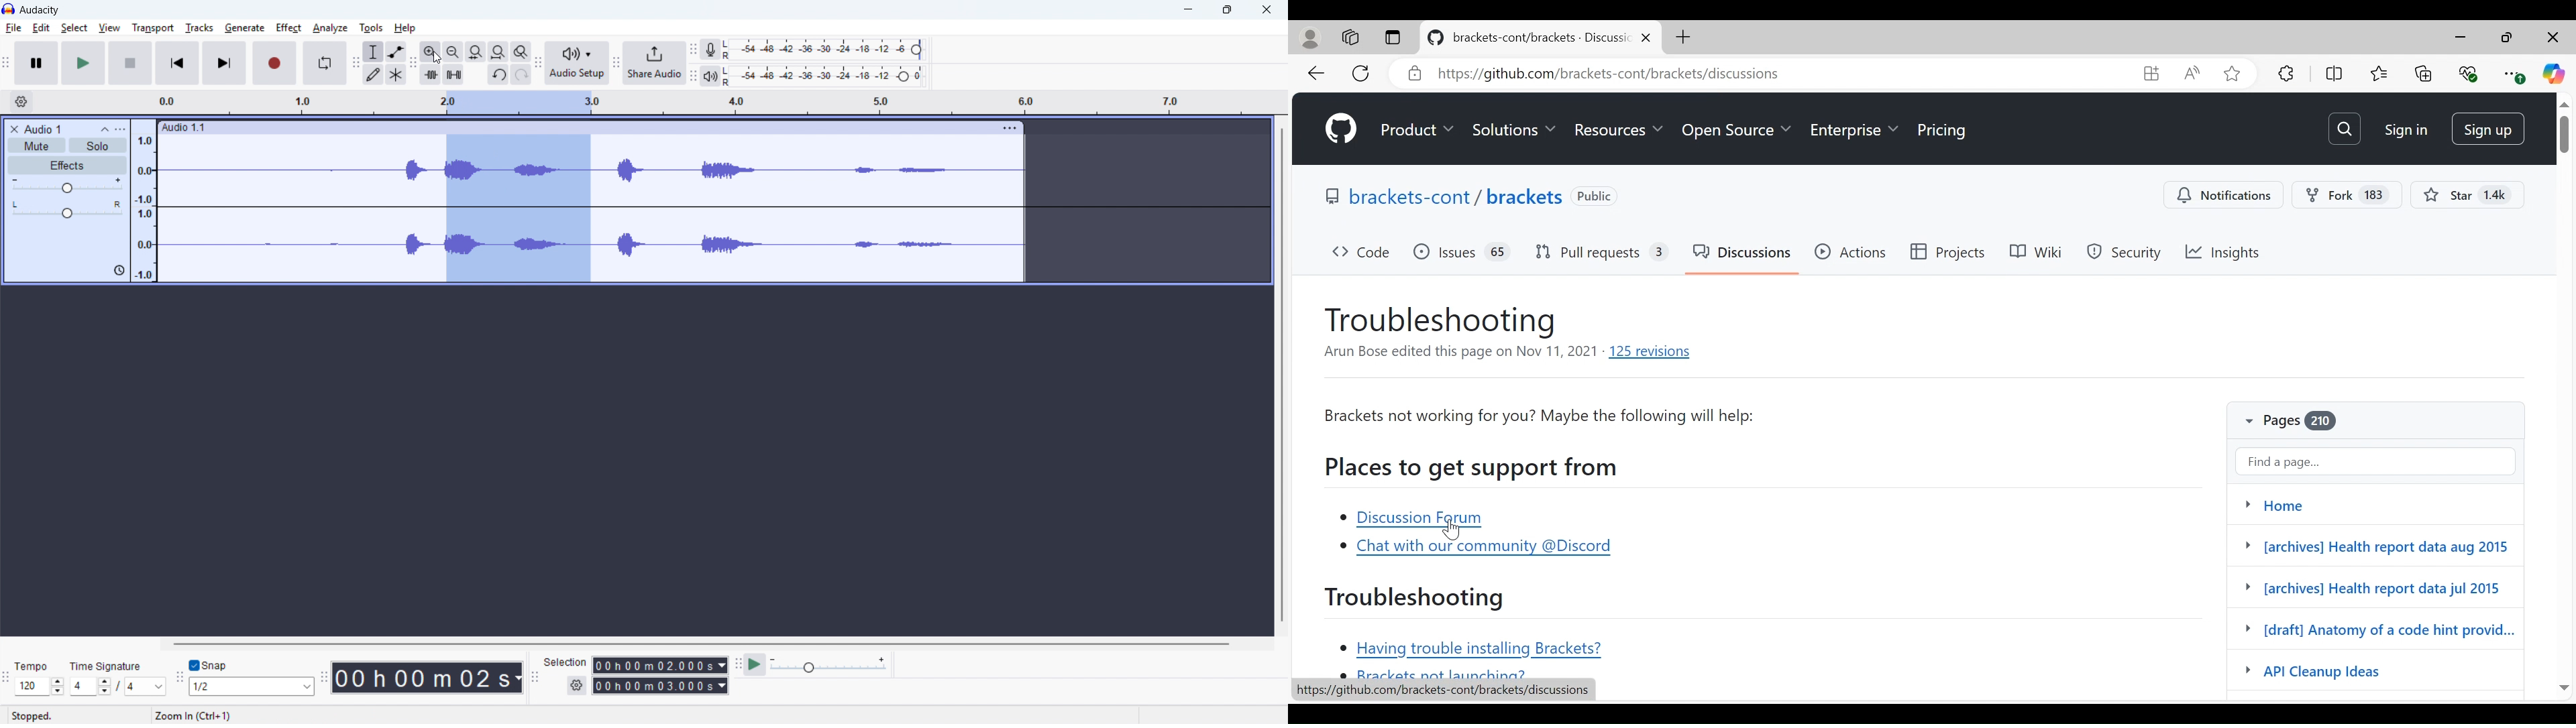  Describe the element at coordinates (323, 680) in the screenshot. I see `Time toolbar ` at that location.